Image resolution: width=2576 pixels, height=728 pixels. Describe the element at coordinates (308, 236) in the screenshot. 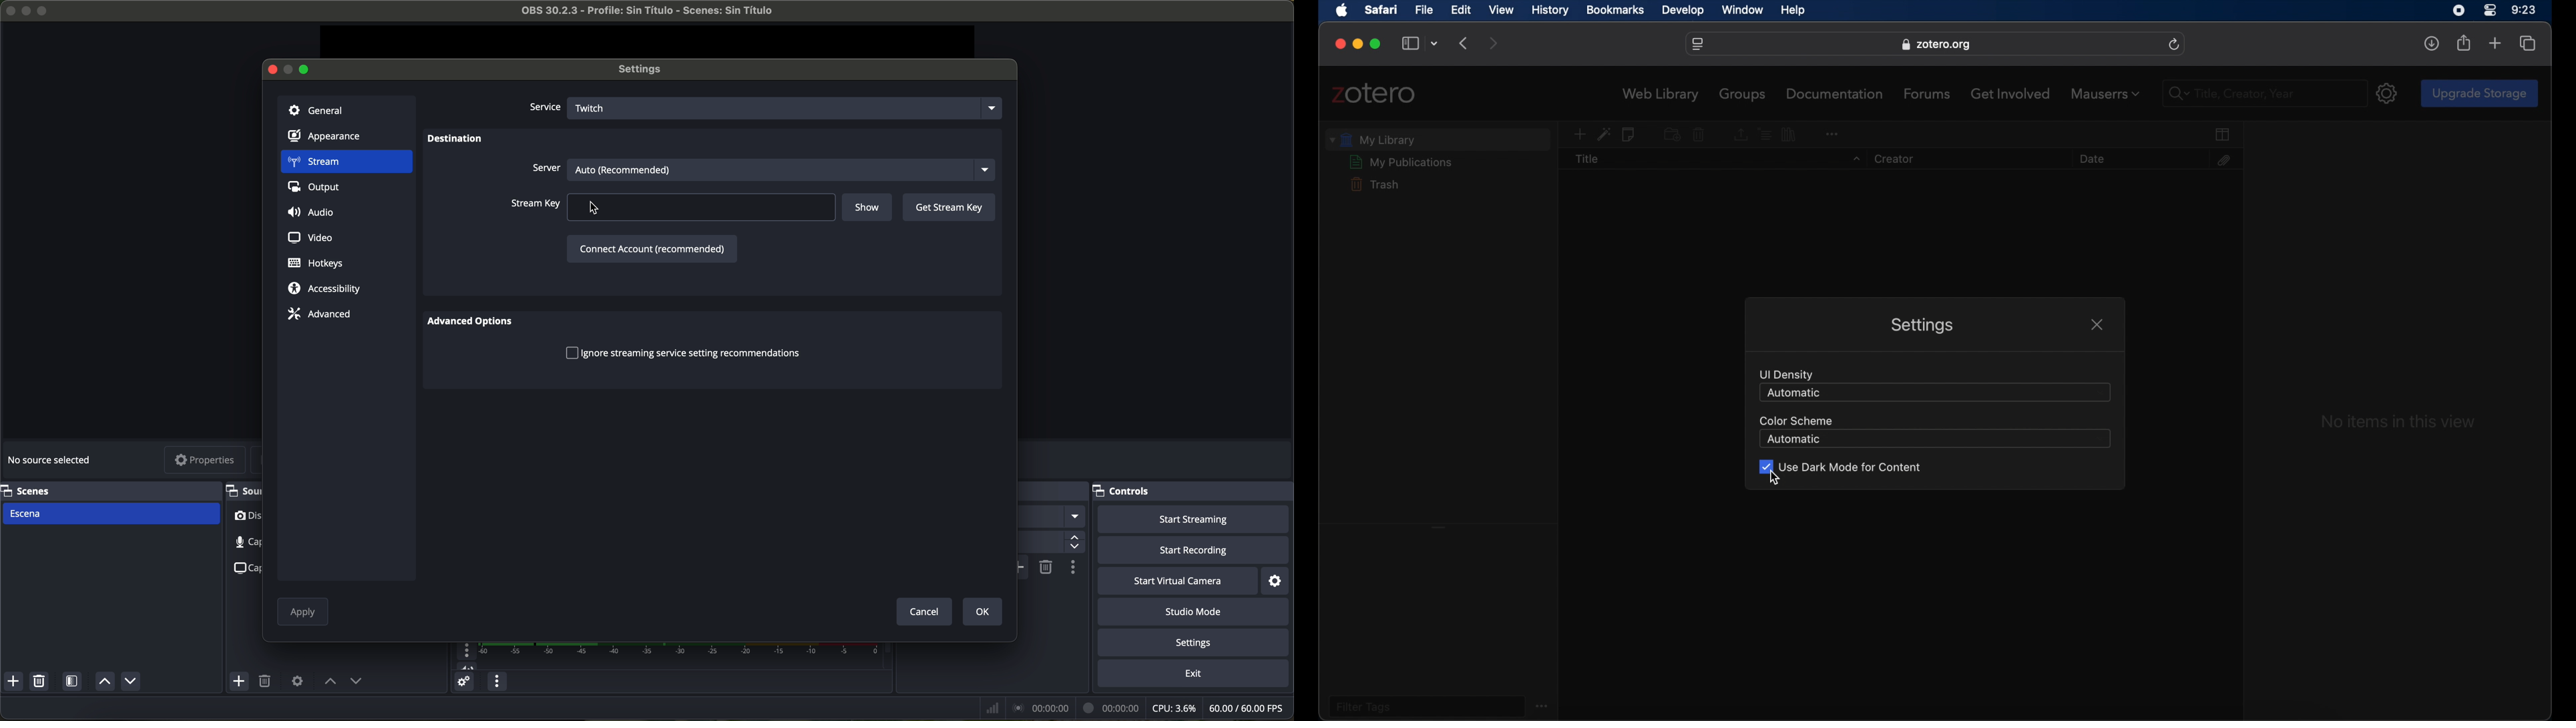

I see `video` at that location.